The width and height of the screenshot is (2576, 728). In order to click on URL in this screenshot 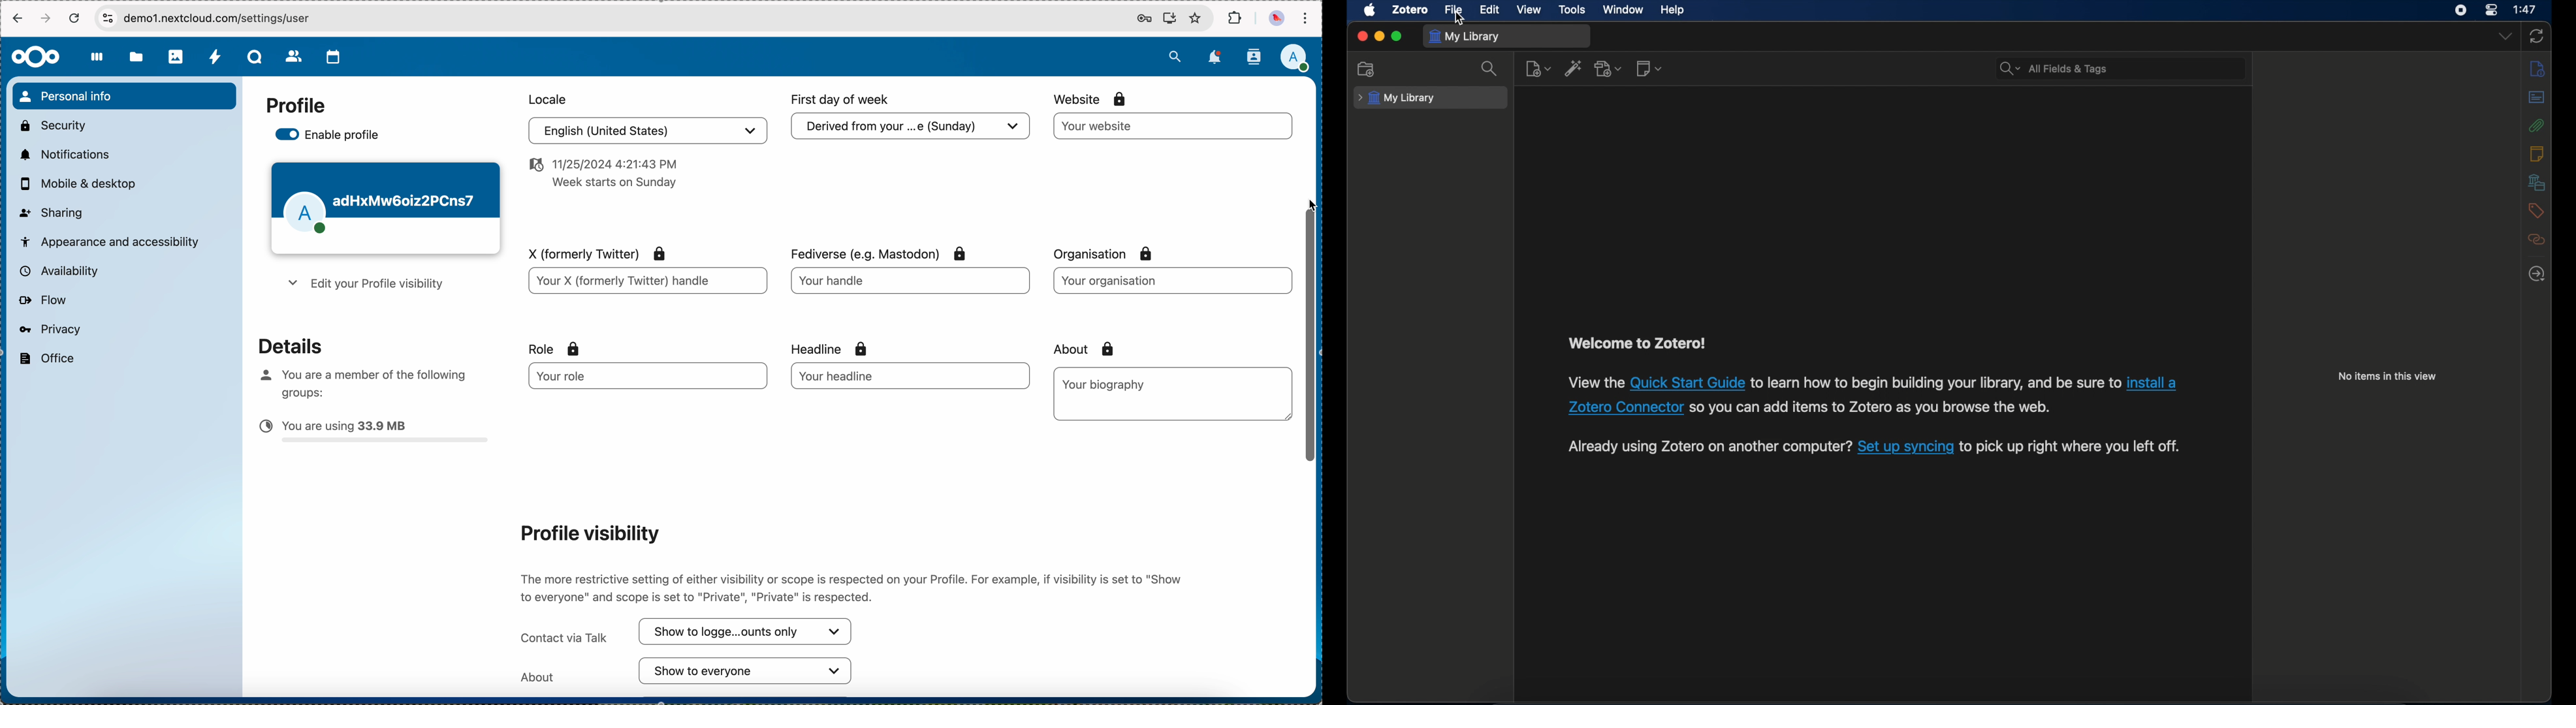, I will do `click(229, 18)`.